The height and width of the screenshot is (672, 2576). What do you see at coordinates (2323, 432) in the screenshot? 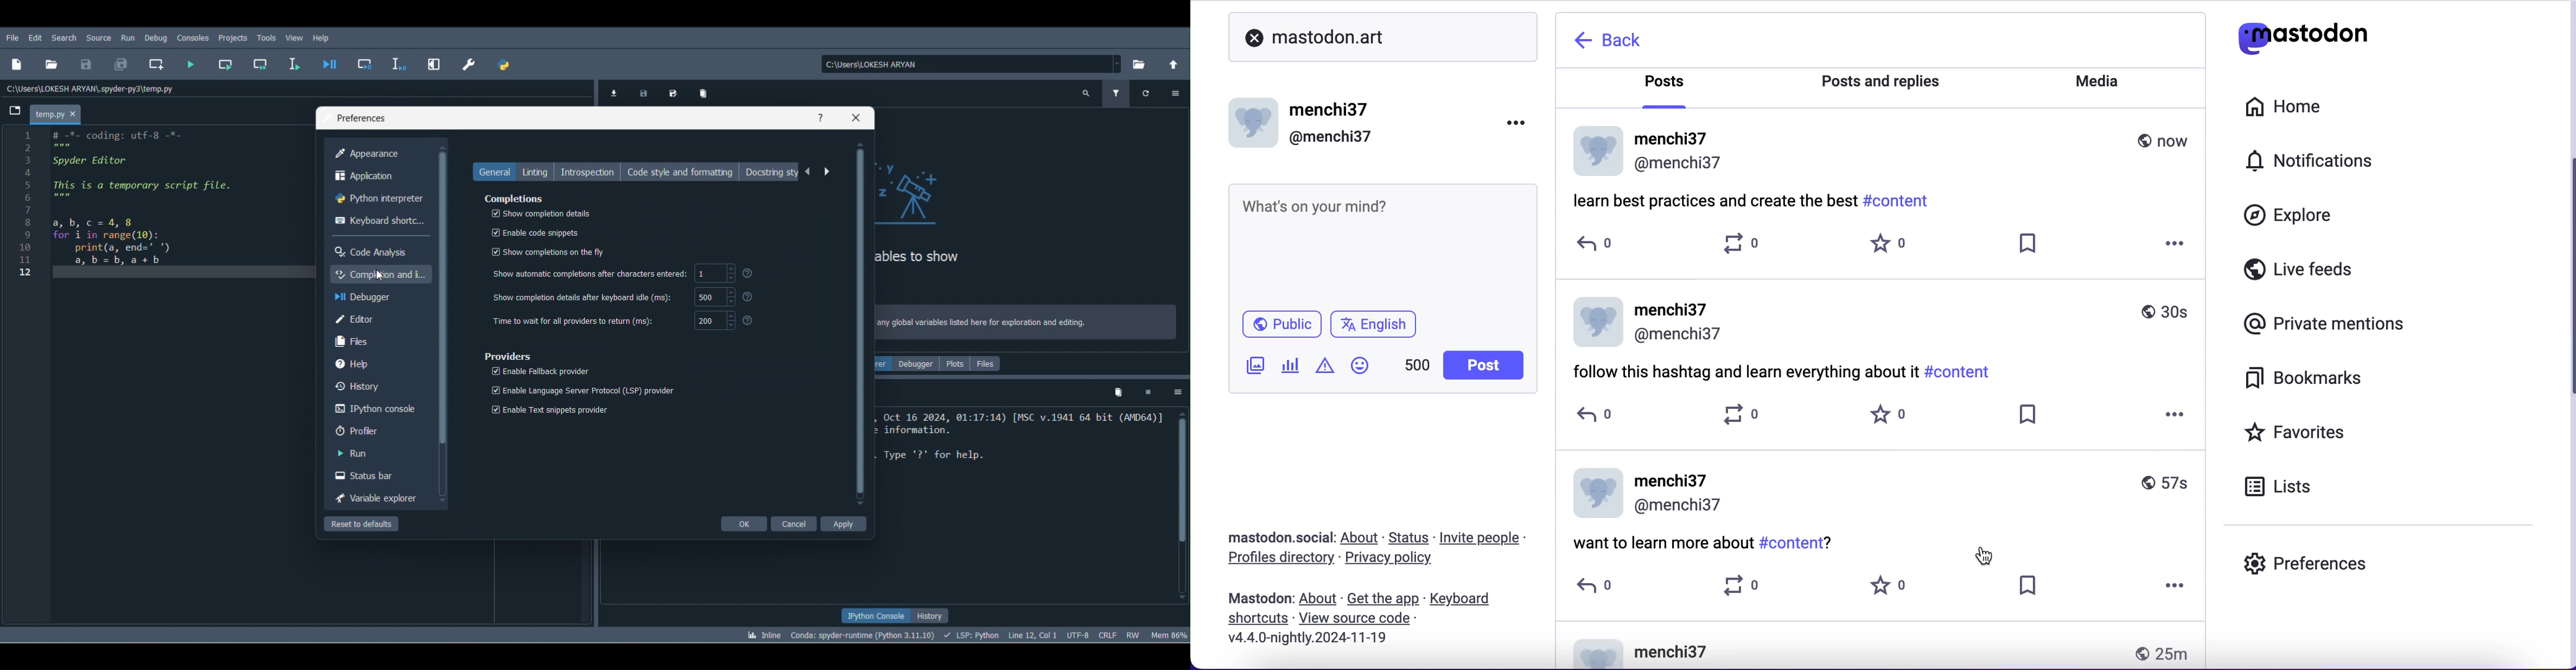
I see `favorites` at bounding box center [2323, 432].